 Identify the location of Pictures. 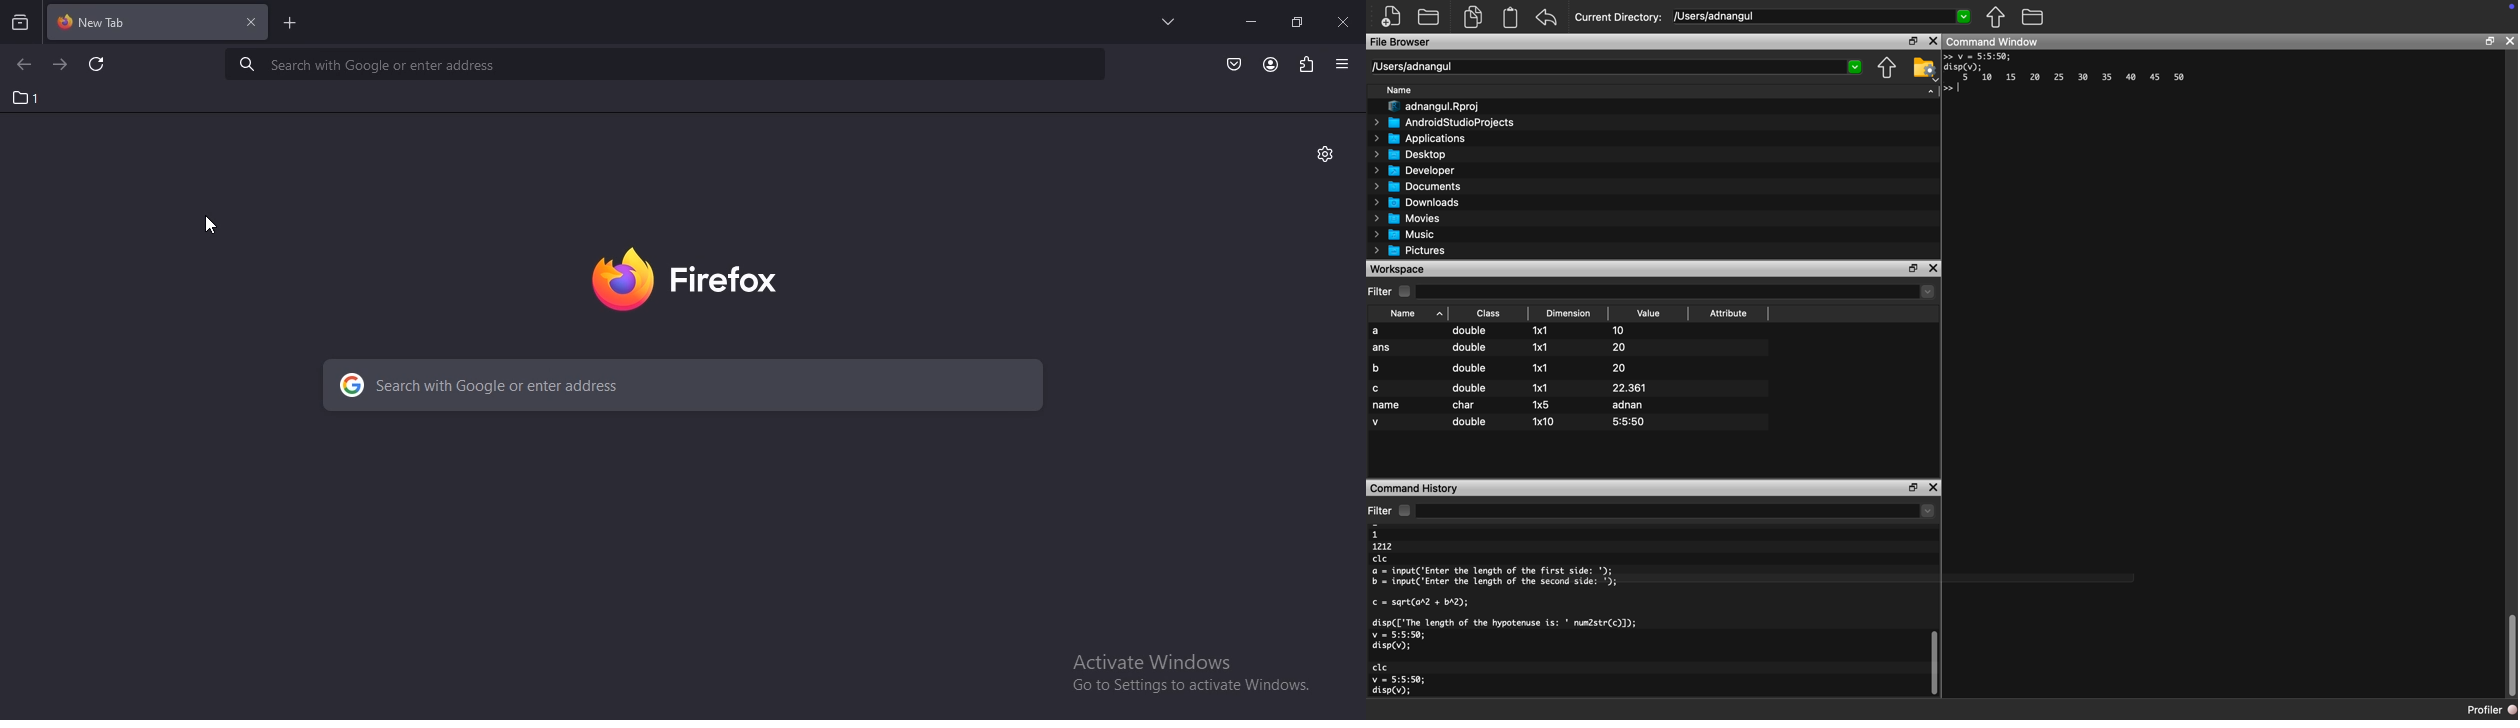
(1408, 251).